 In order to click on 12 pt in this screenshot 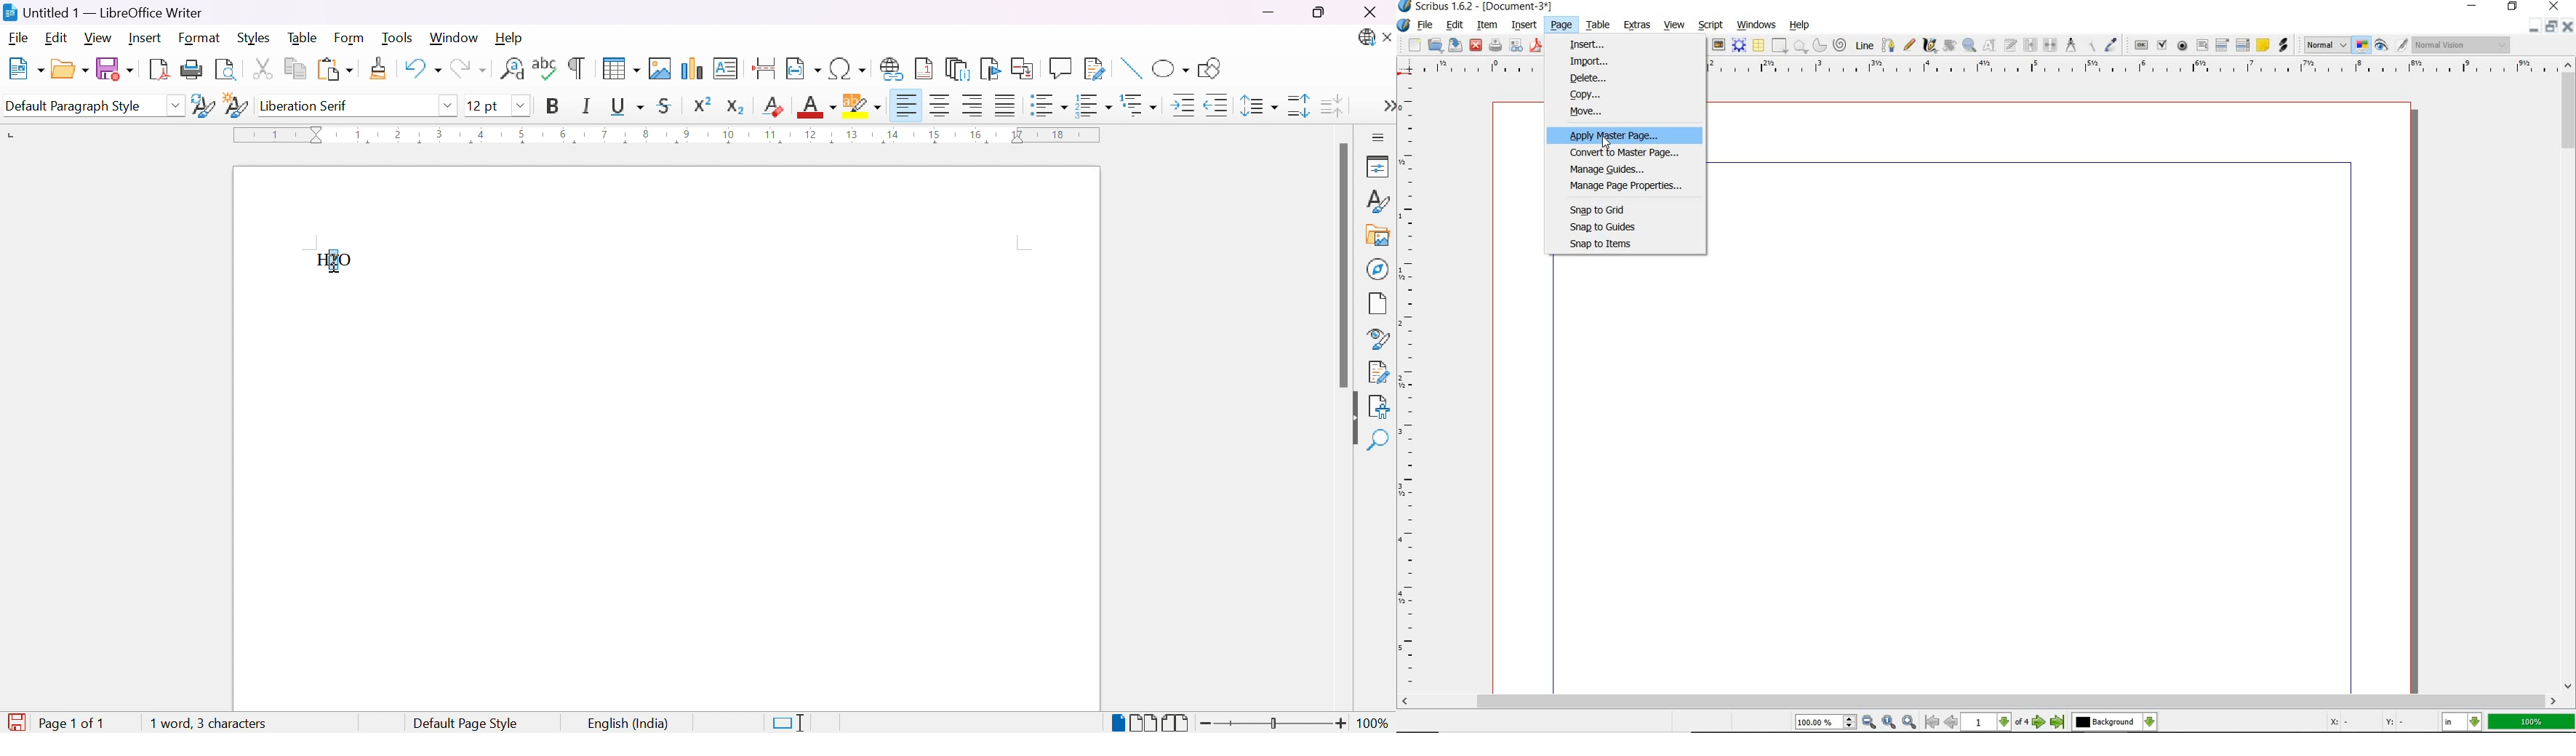, I will do `click(484, 105)`.